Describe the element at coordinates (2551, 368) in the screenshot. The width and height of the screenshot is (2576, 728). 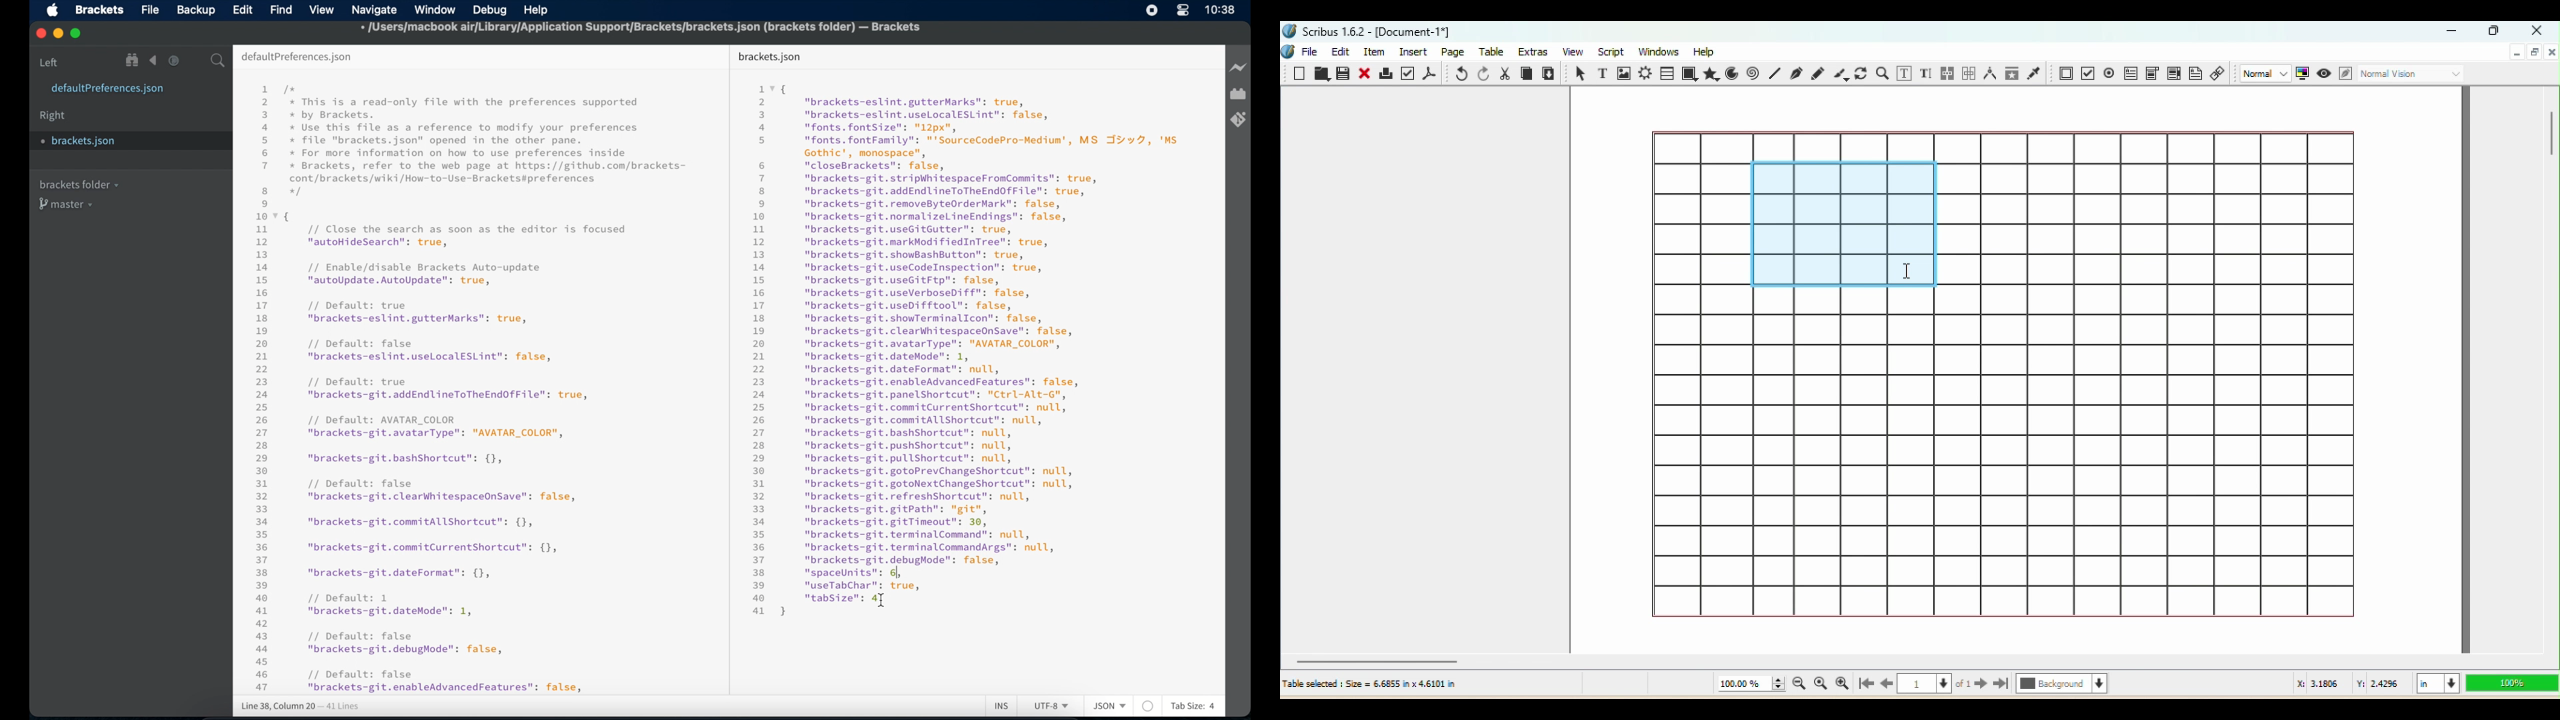
I see `Vertical scroll bar` at that location.